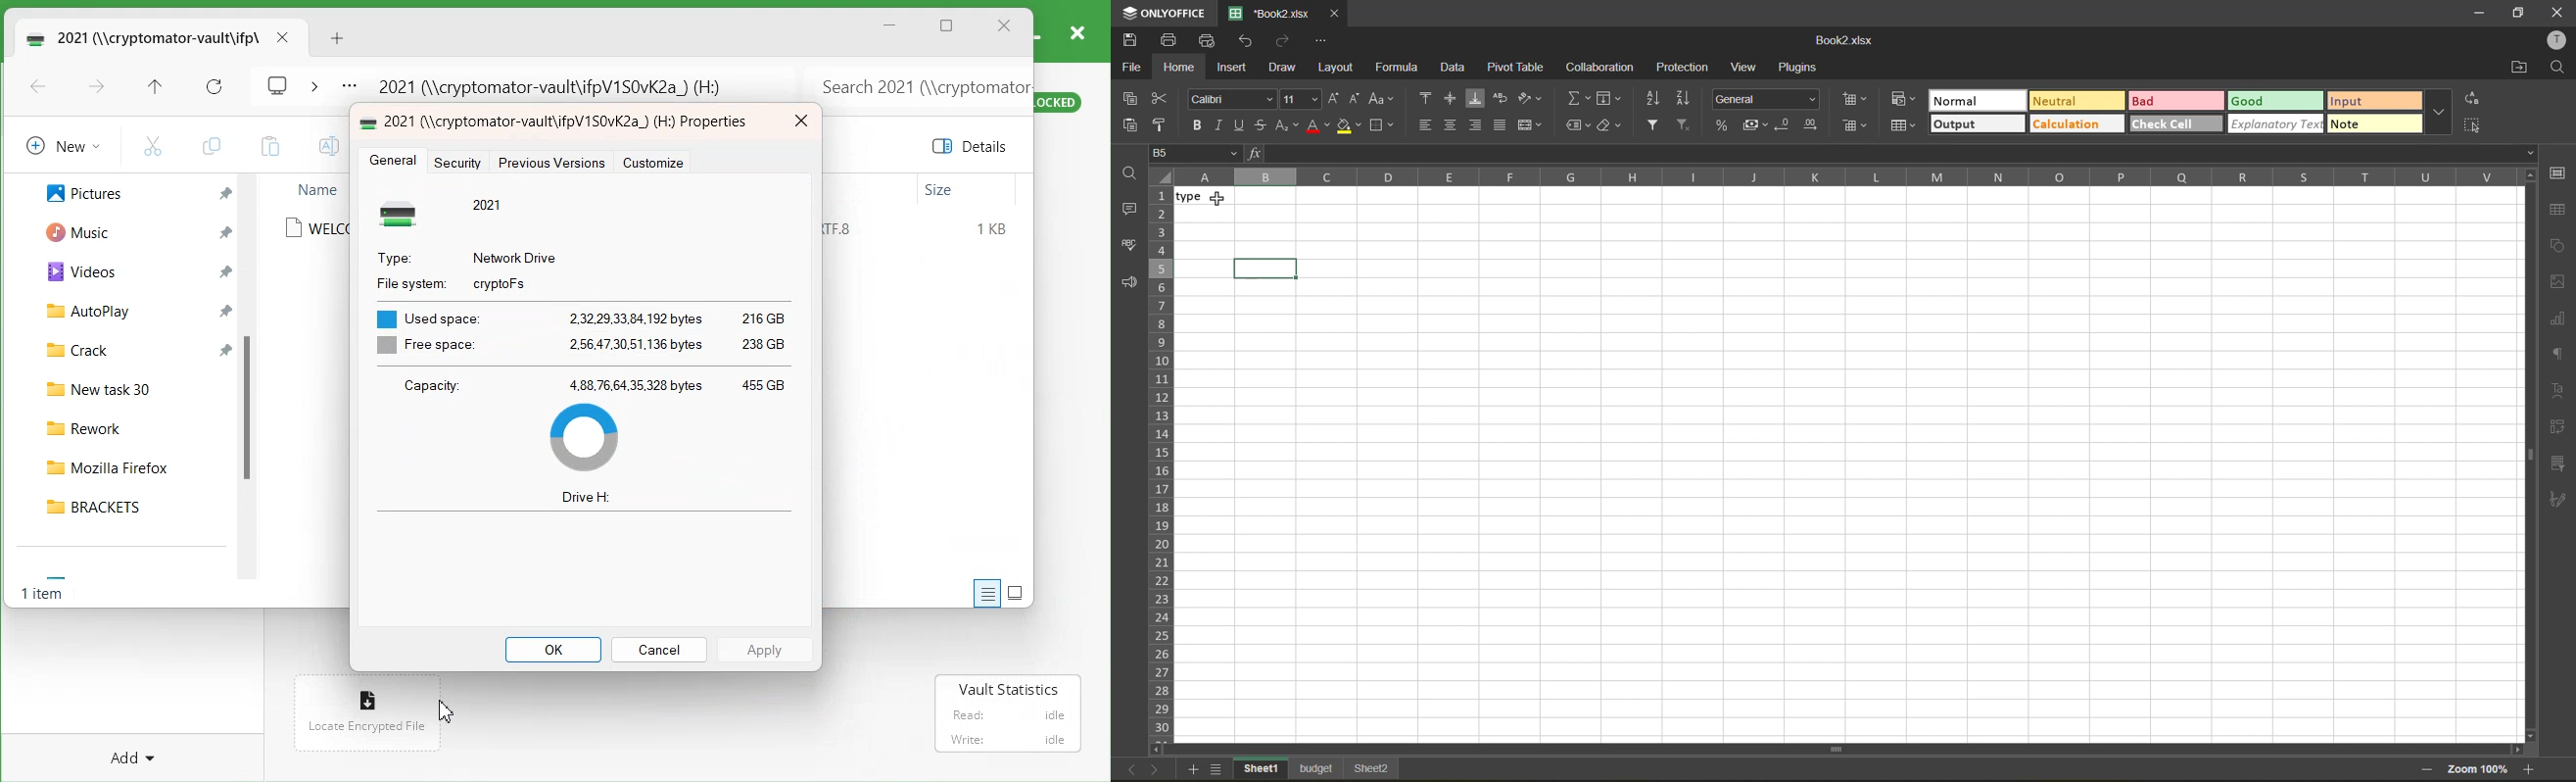  I want to click on Go Back, so click(38, 88).